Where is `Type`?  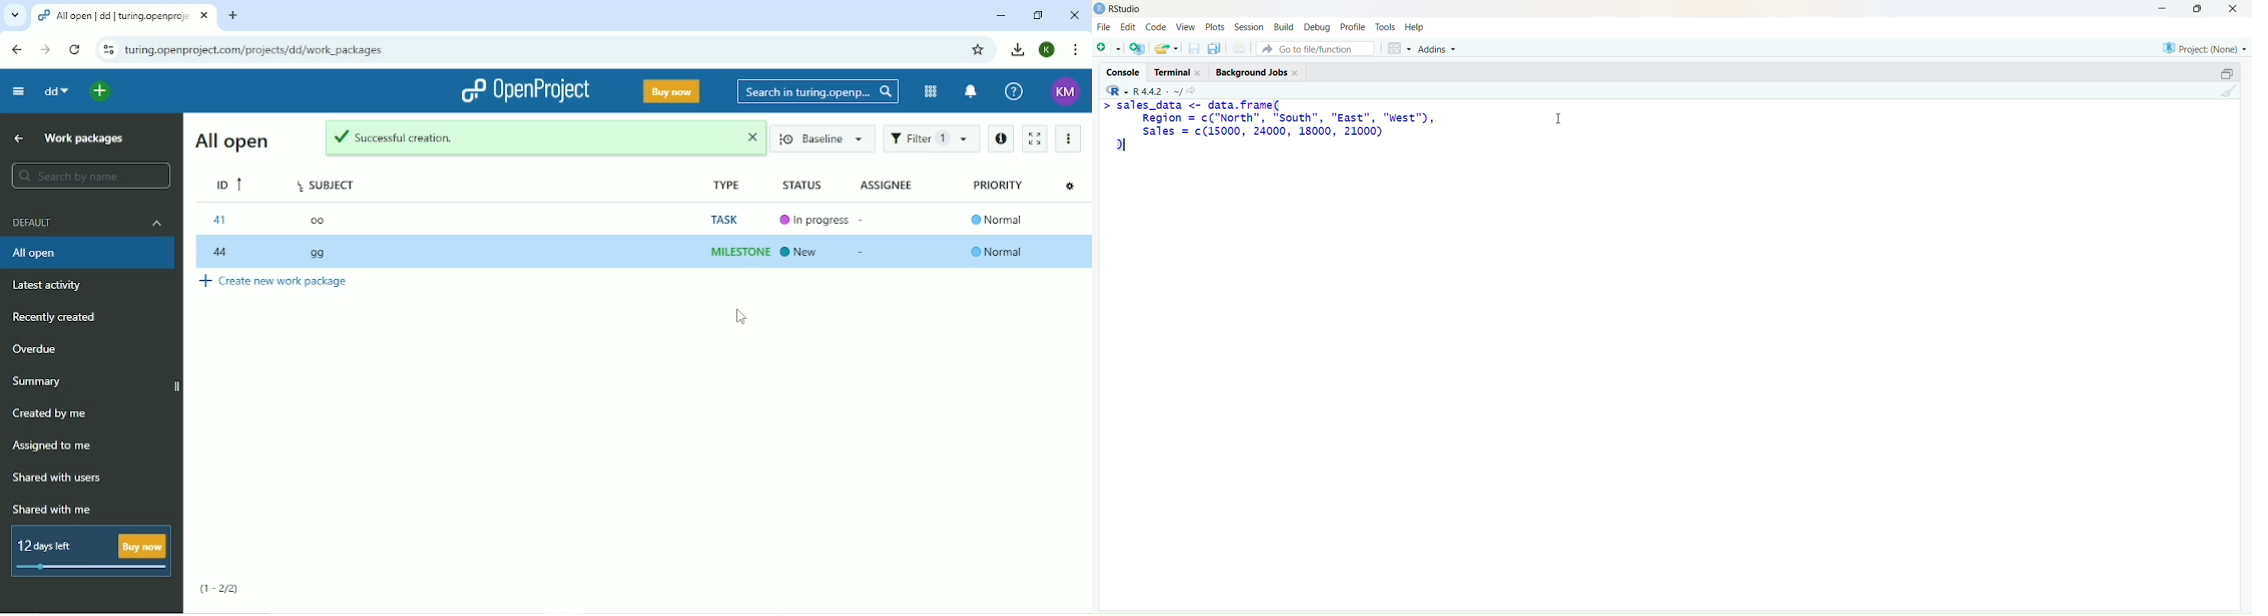
Type is located at coordinates (728, 186).